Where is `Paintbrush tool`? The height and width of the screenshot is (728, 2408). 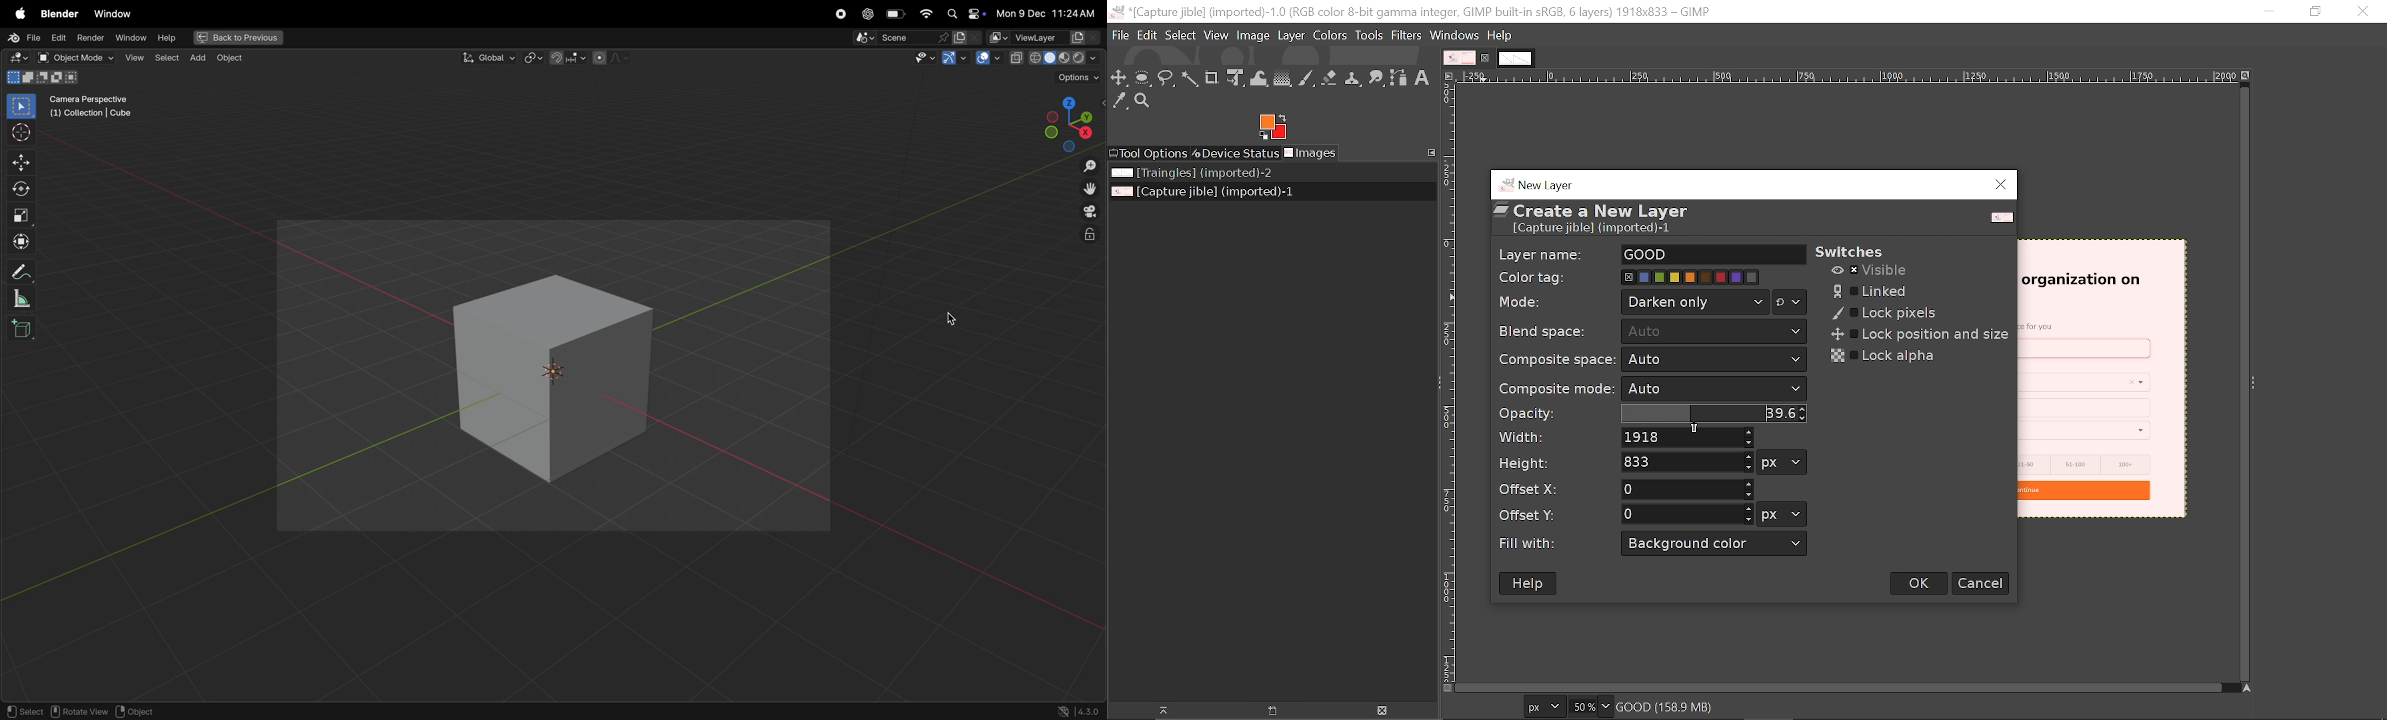
Paintbrush tool is located at coordinates (1306, 79).